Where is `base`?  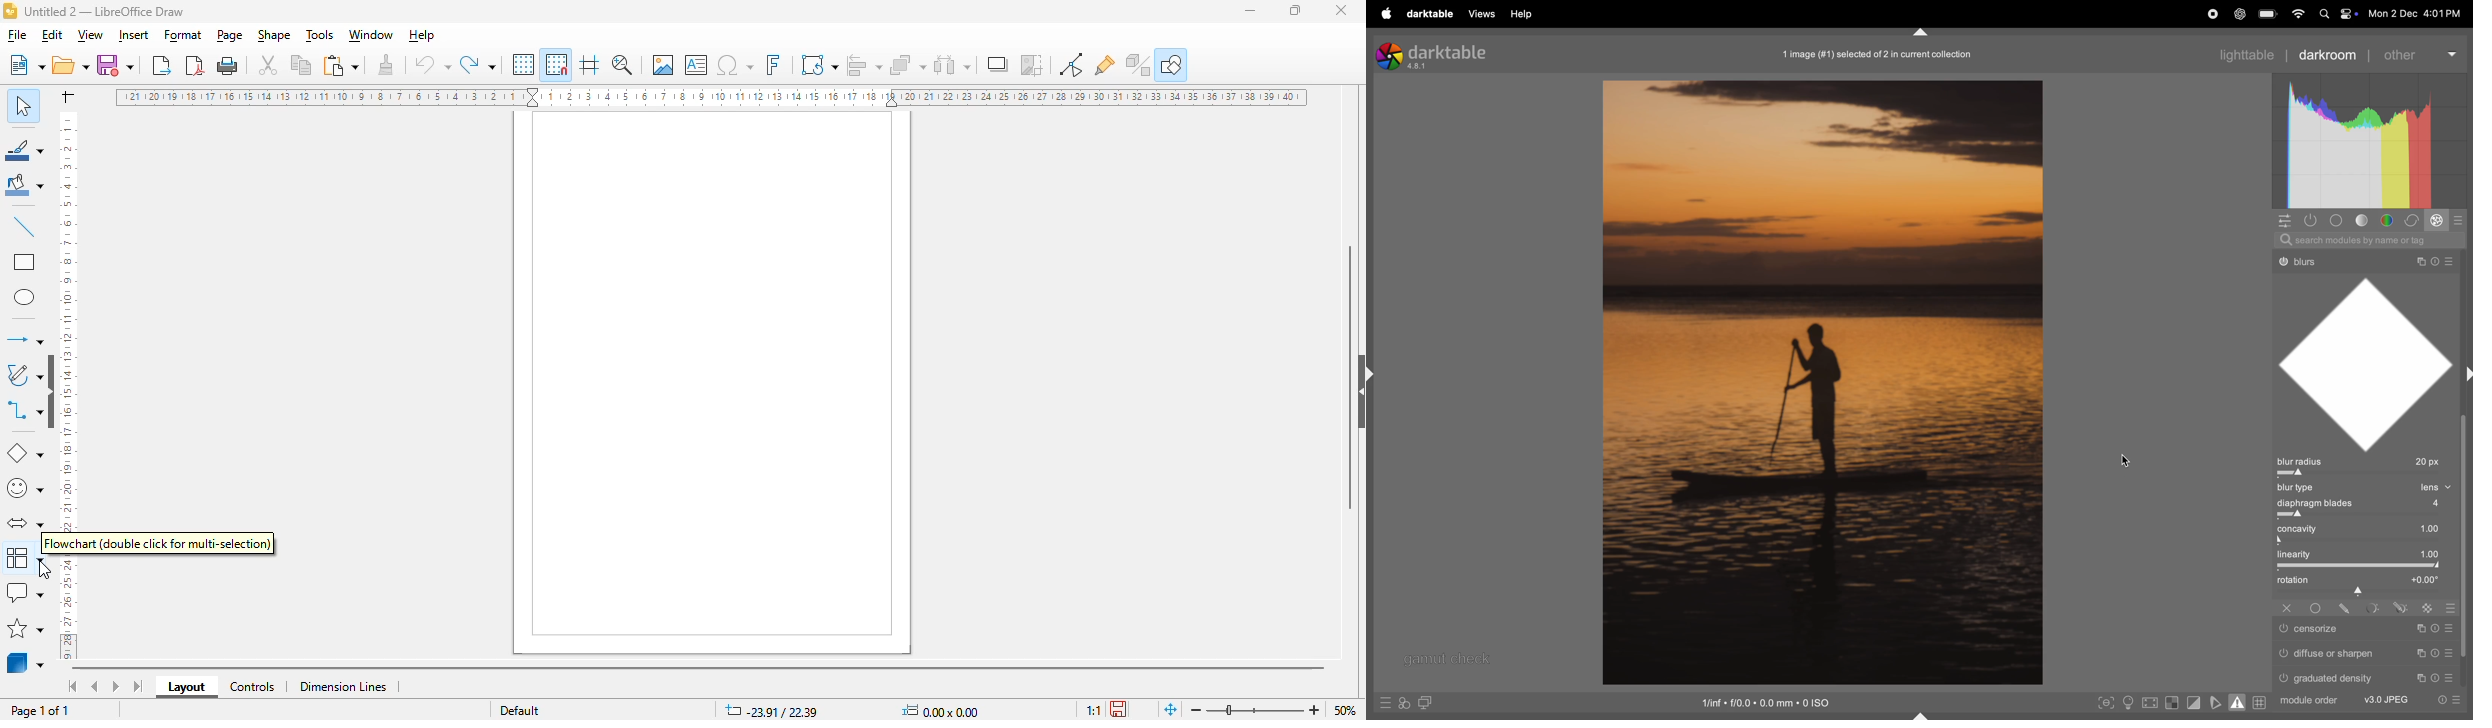 base is located at coordinates (2339, 220).